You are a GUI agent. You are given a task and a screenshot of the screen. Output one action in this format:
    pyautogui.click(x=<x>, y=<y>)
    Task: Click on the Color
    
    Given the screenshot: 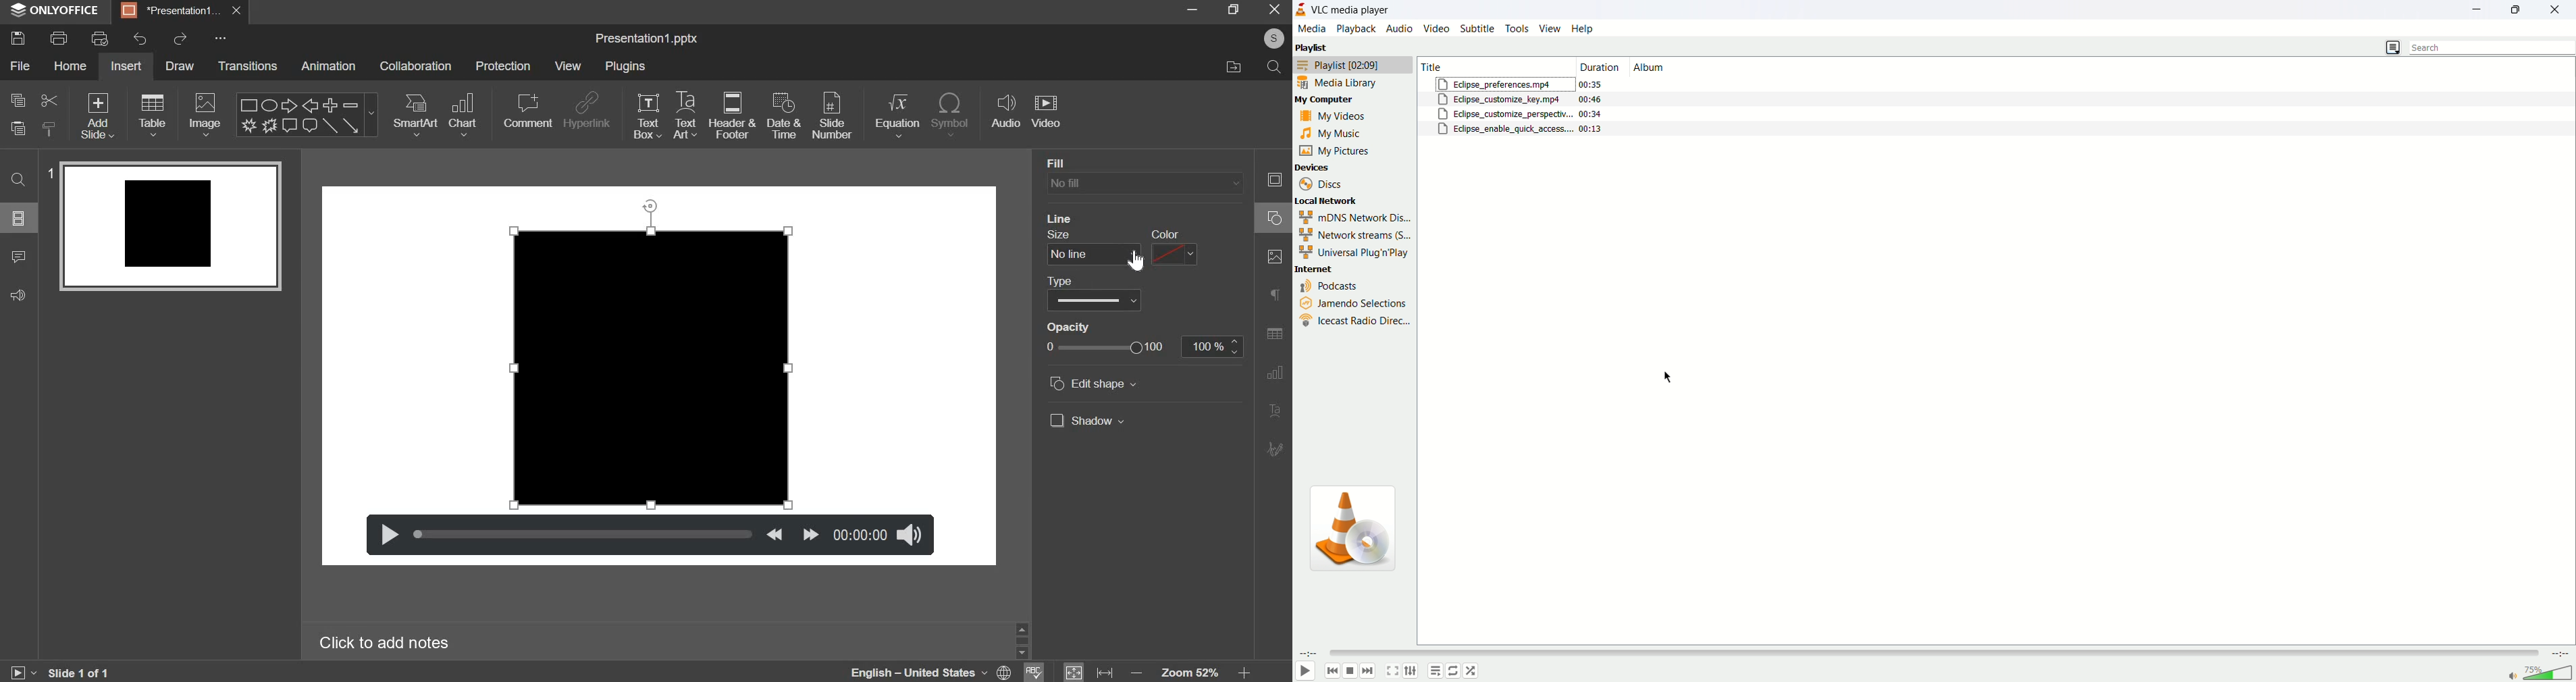 What is the action you would take?
    pyautogui.click(x=1165, y=230)
    